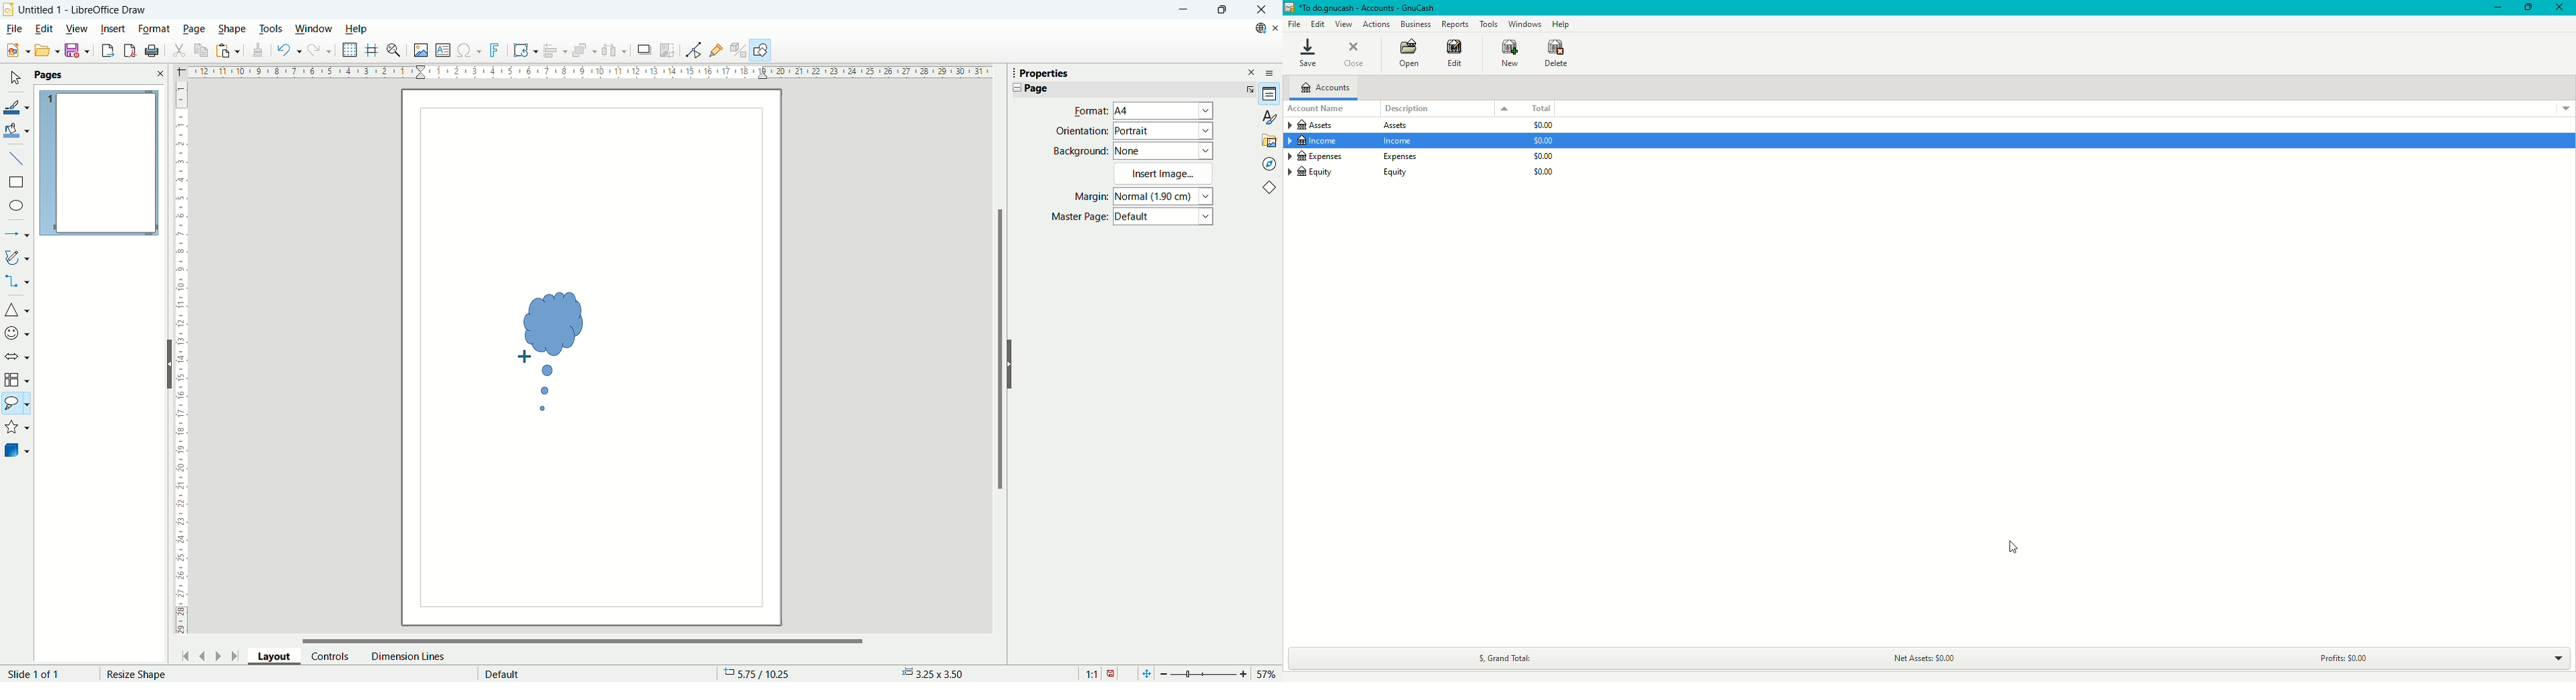 This screenshot has width=2576, height=700. Describe the element at coordinates (764, 674) in the screenshot. I see `coordinates` at that location.